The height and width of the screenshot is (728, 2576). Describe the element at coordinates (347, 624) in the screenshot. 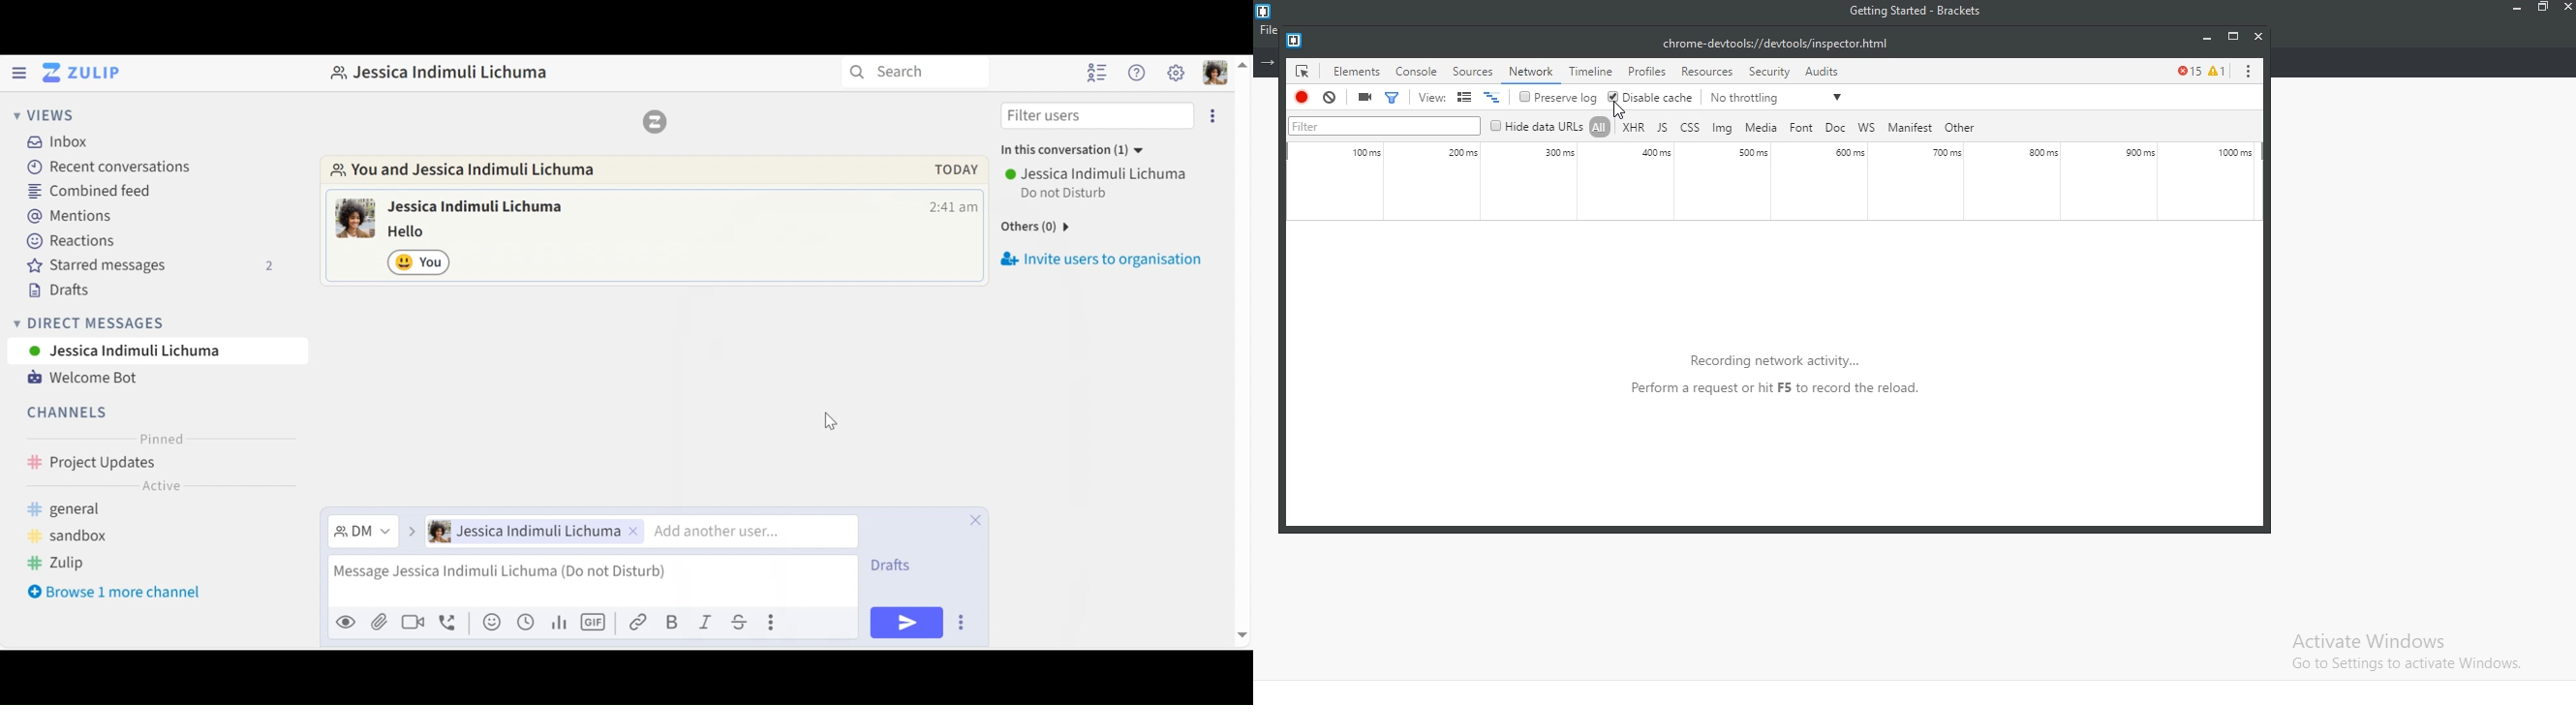

I see `Preview` at that location.